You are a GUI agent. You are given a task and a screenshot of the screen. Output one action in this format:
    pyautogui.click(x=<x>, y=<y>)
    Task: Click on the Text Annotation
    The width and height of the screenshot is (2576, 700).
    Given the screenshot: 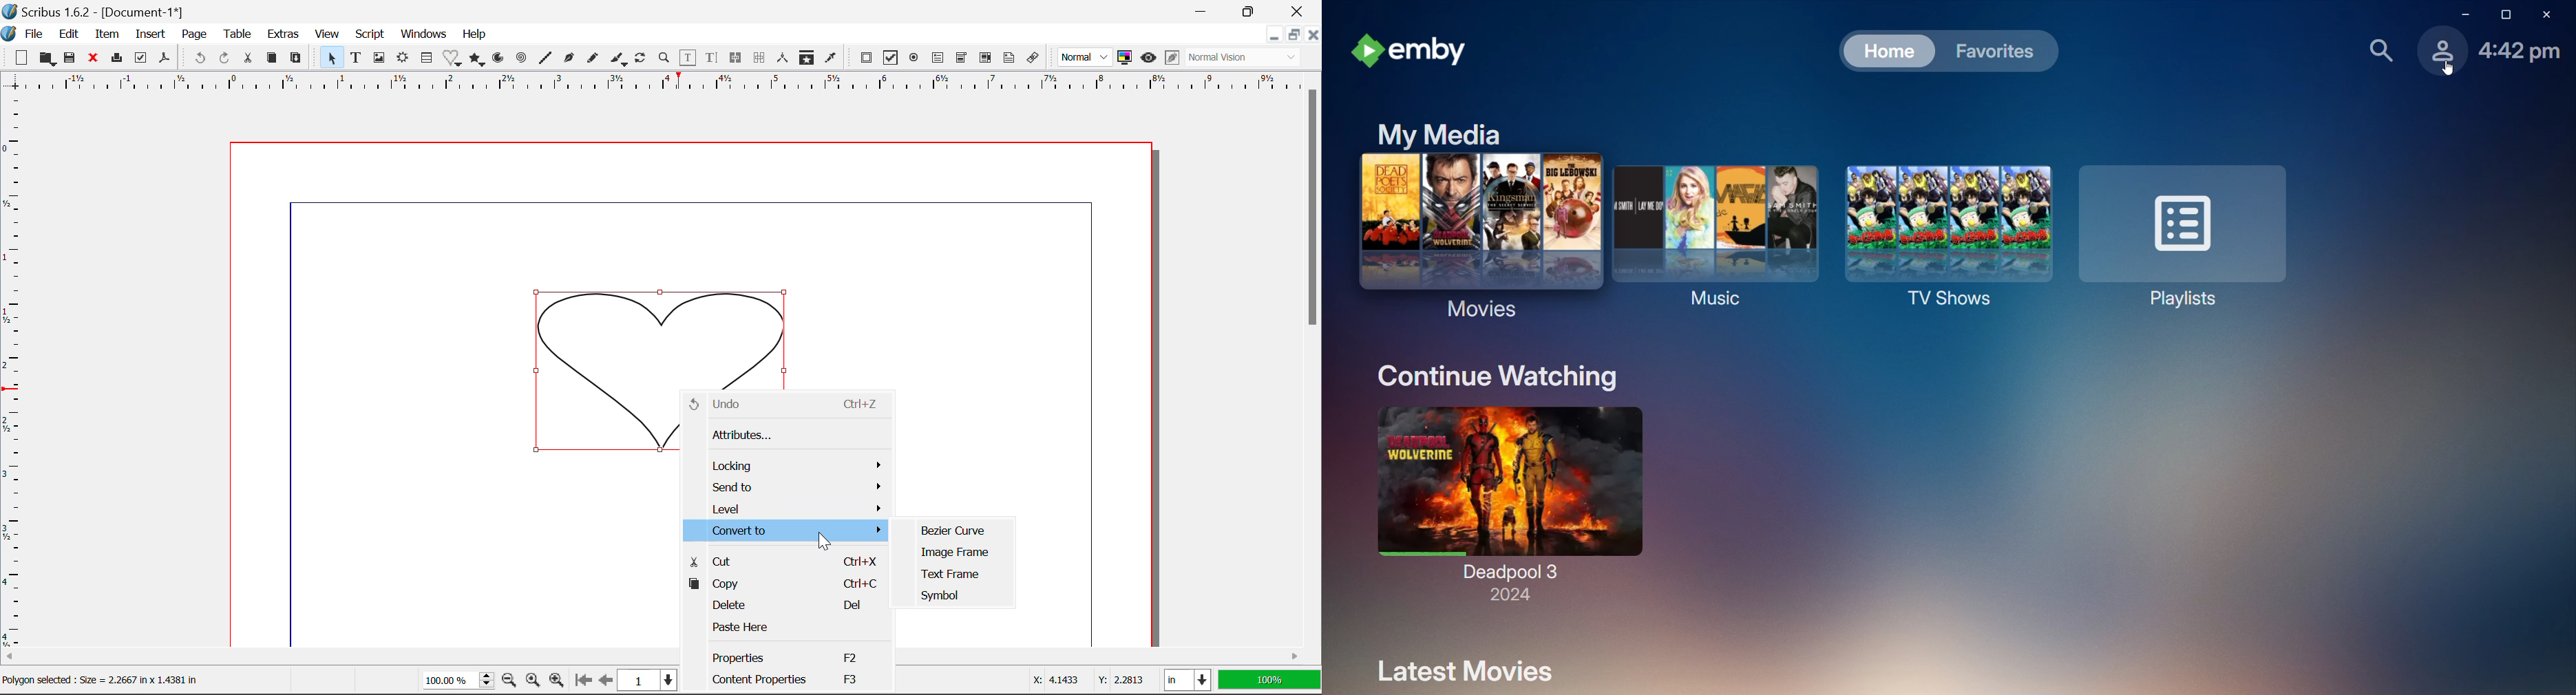 What is the action you would take?
    pyautogui.click(x=1008, y=58)
    